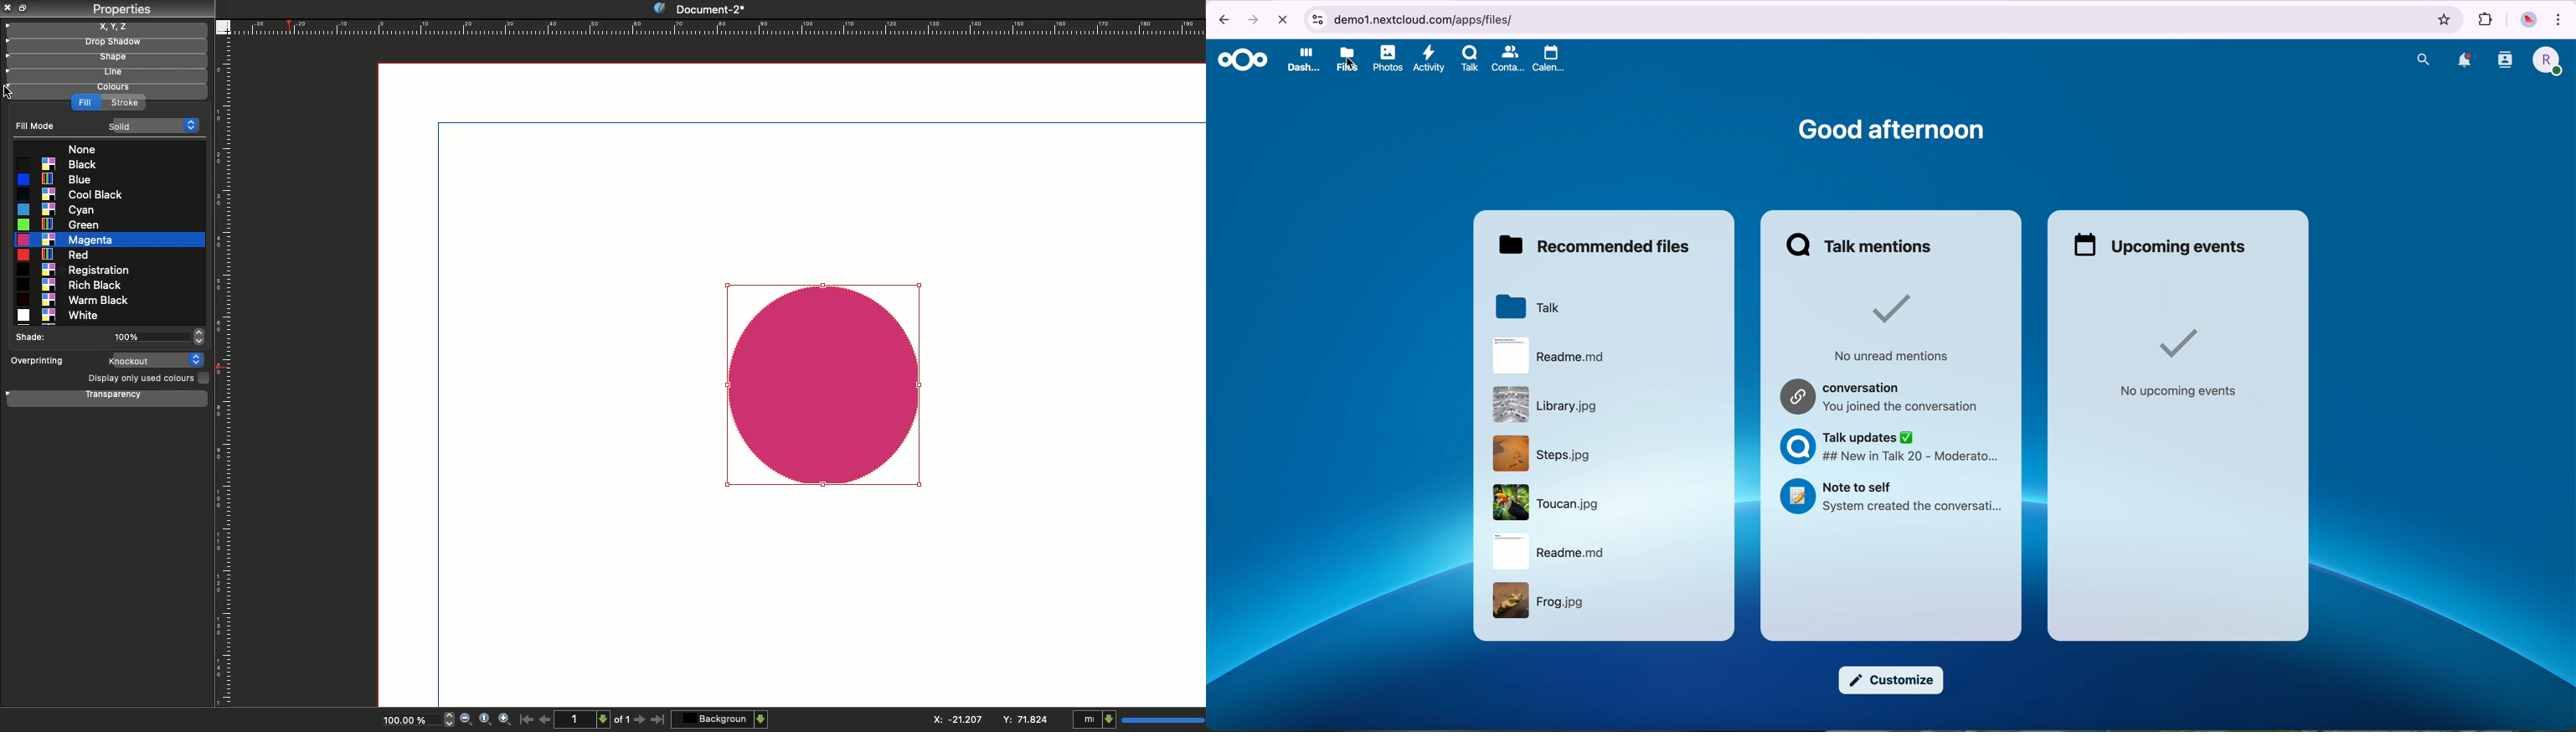 This screenshot has width=2576, height=756. Describe the element at coordinates (2505, 64) in the screenshot. I see `contacts` at that location.